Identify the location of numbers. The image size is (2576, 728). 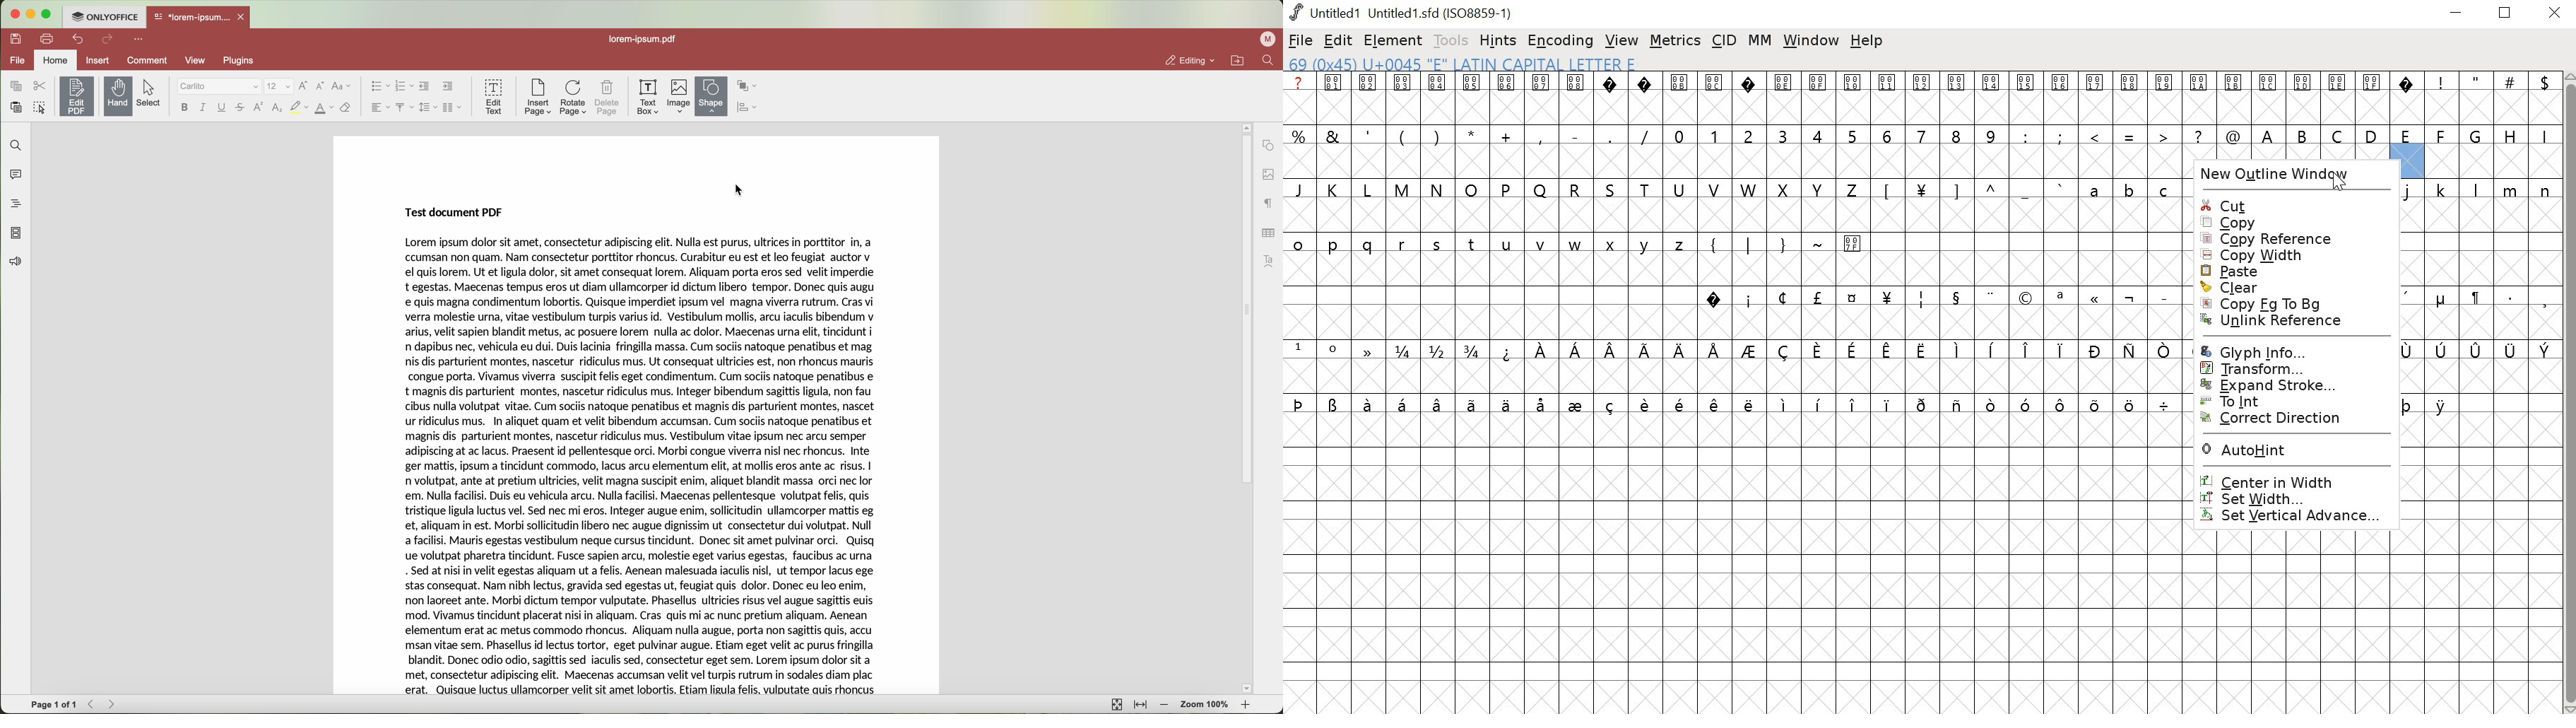
(1836, 134).